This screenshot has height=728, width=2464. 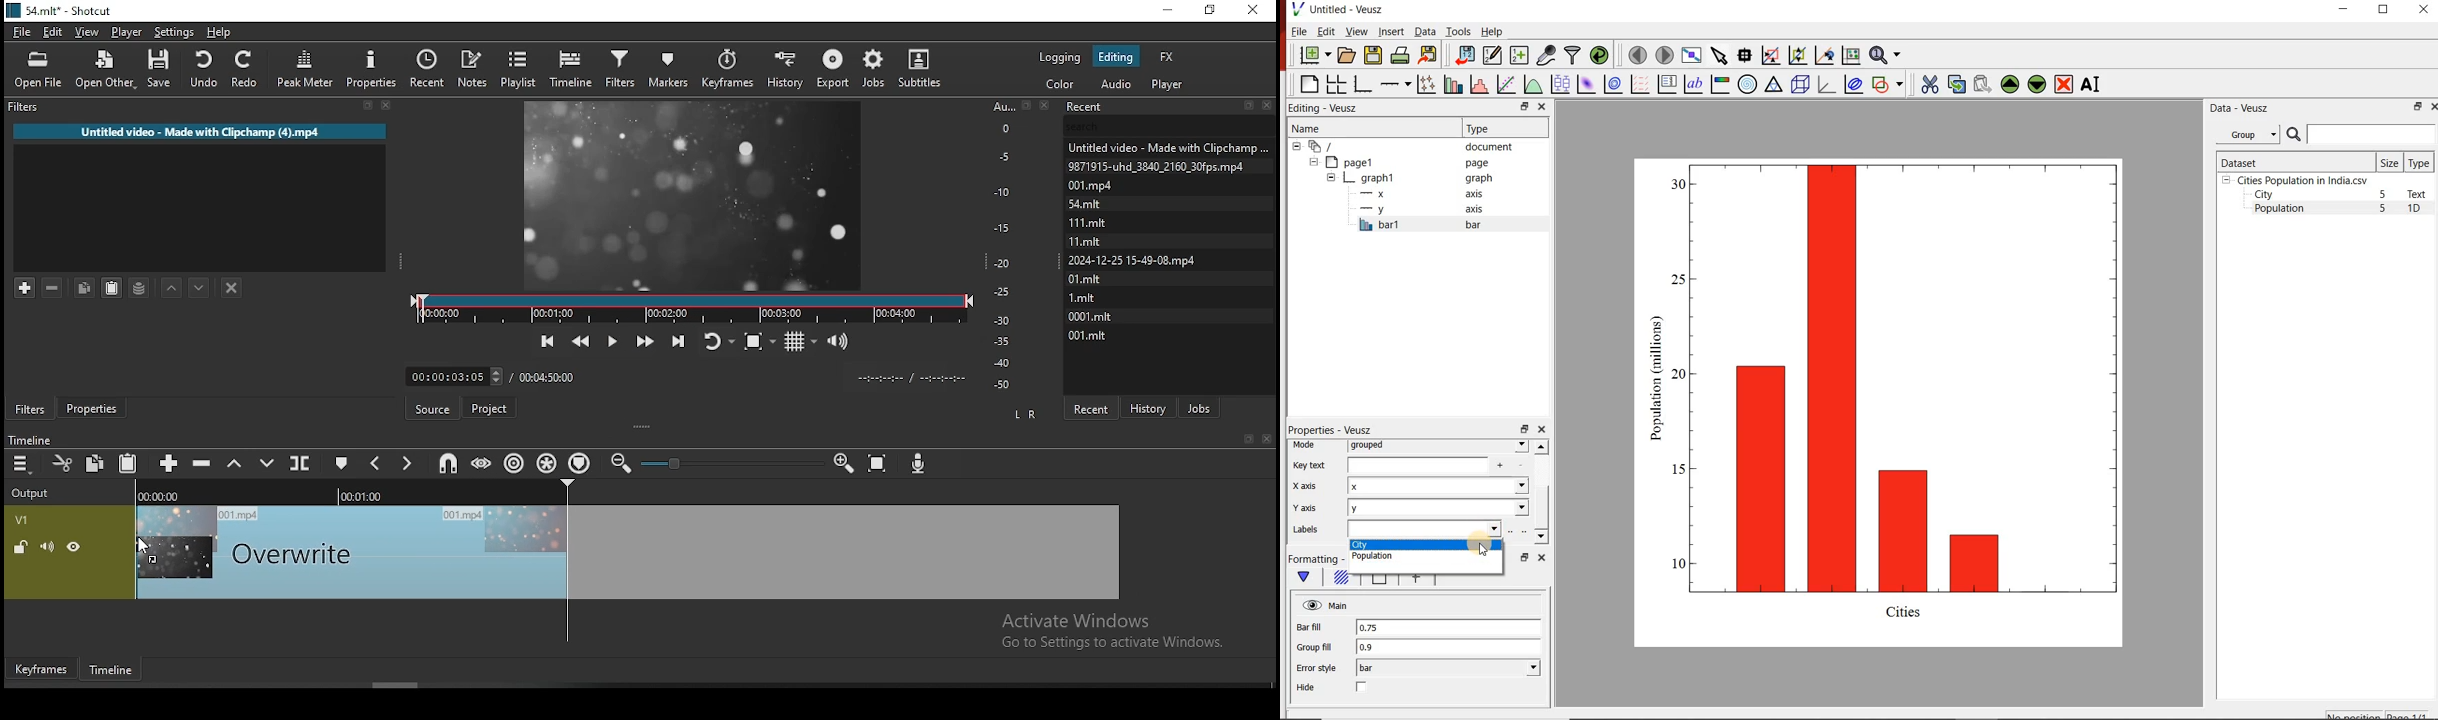 I want to click on click to recenter graph axes, so click(x=1823, y=56).